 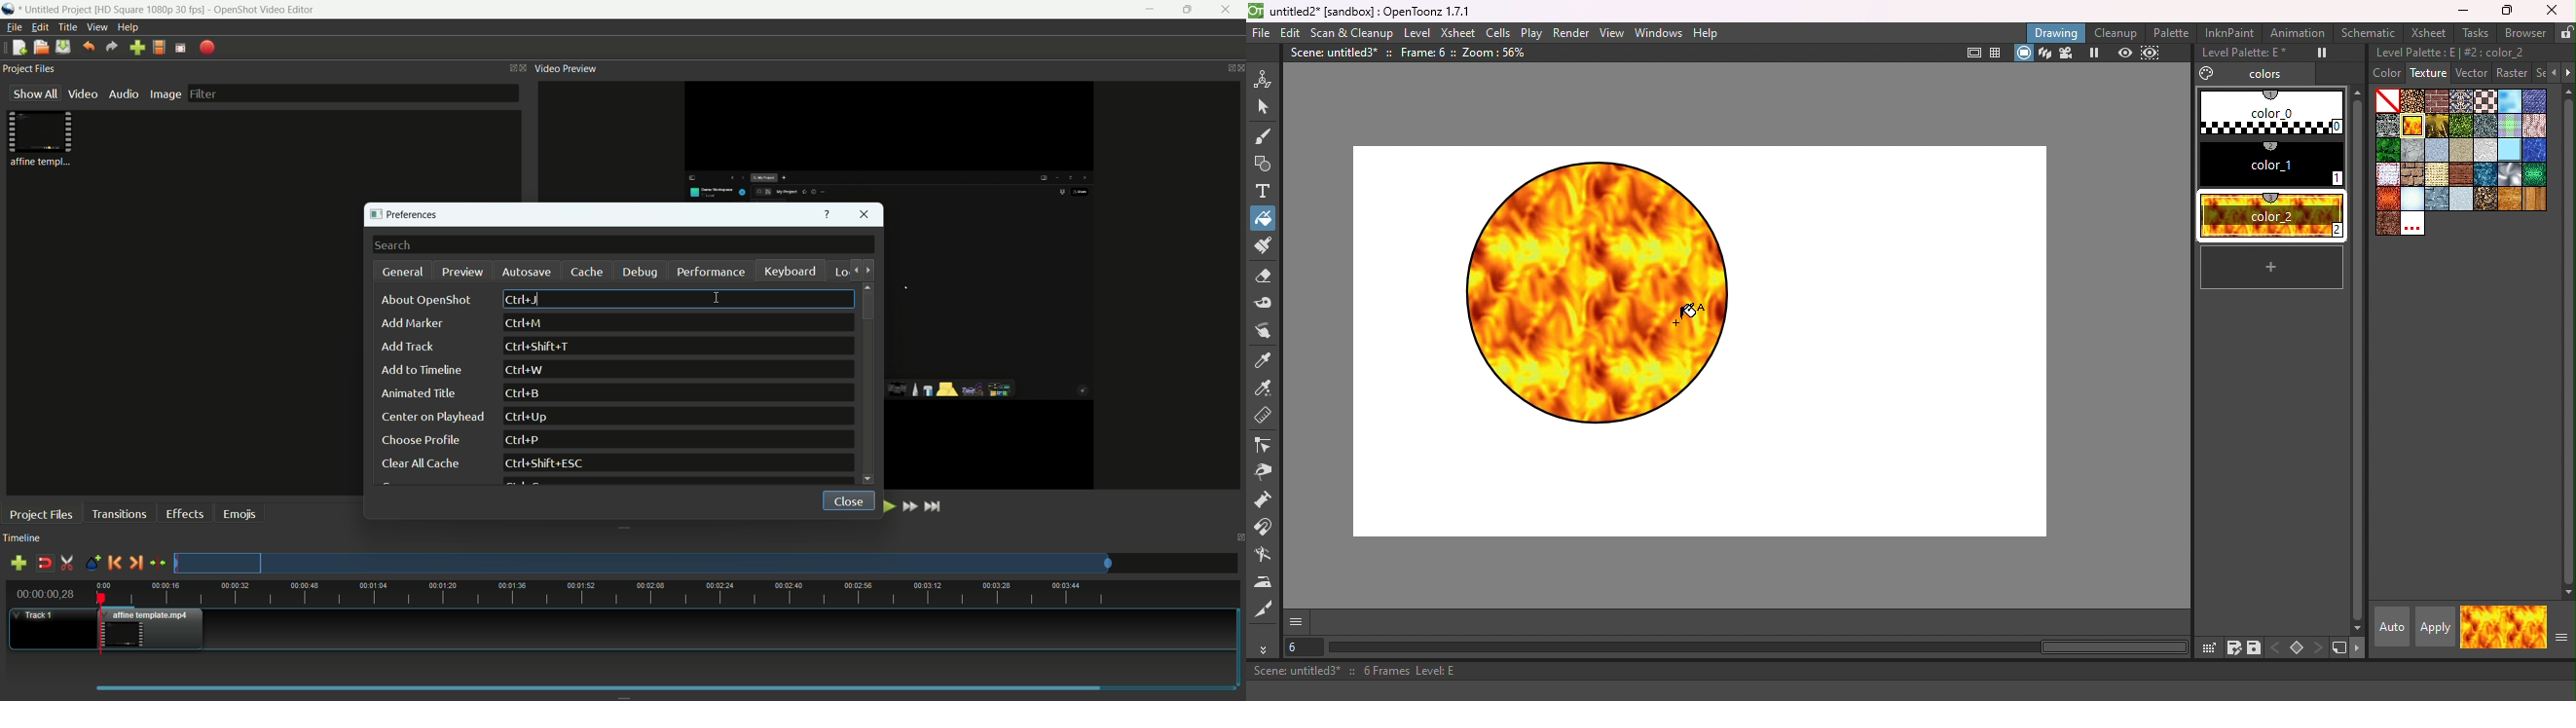 What do you see at coordinates (2116, 32) in the screenshot?
I see `Cleanup` at bounding box center [2116, 32].